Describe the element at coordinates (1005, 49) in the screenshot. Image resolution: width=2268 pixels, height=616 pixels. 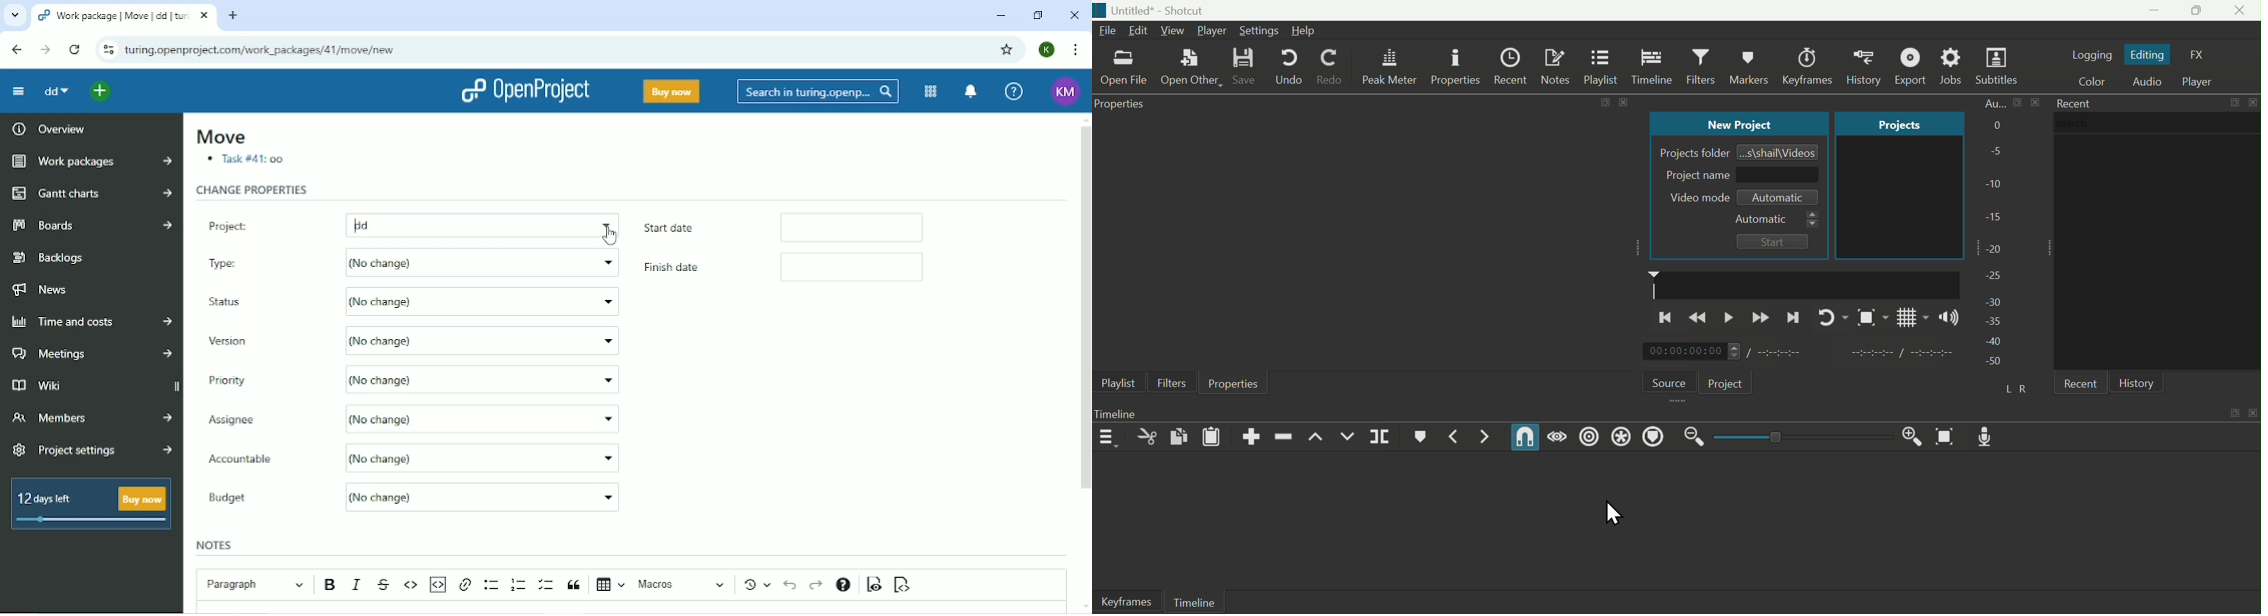
I see `Bookmark this tab` at that location.